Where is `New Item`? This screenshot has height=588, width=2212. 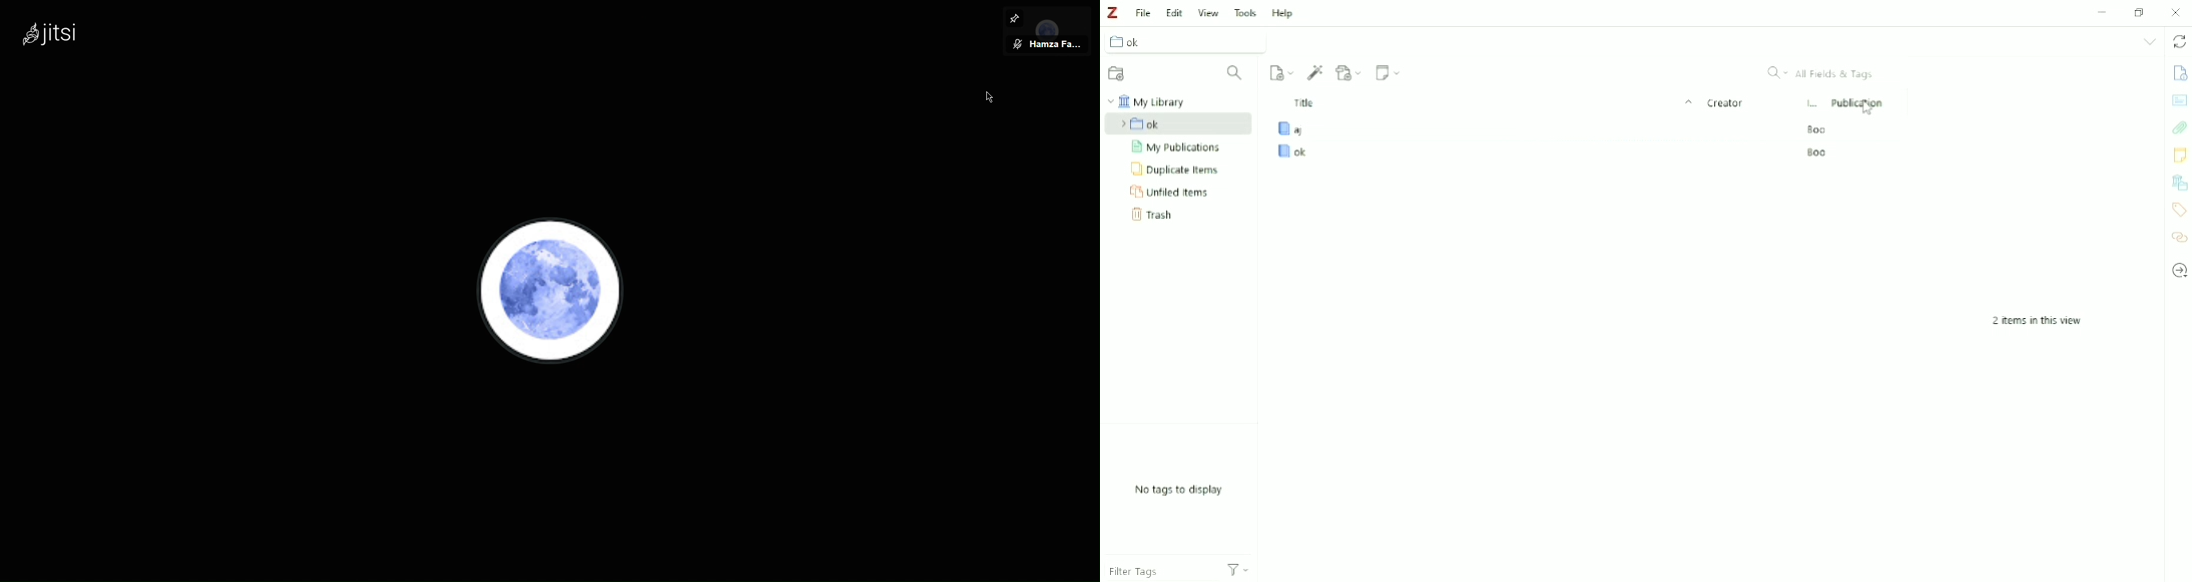
New Item is located at coordinates (1281, 73).